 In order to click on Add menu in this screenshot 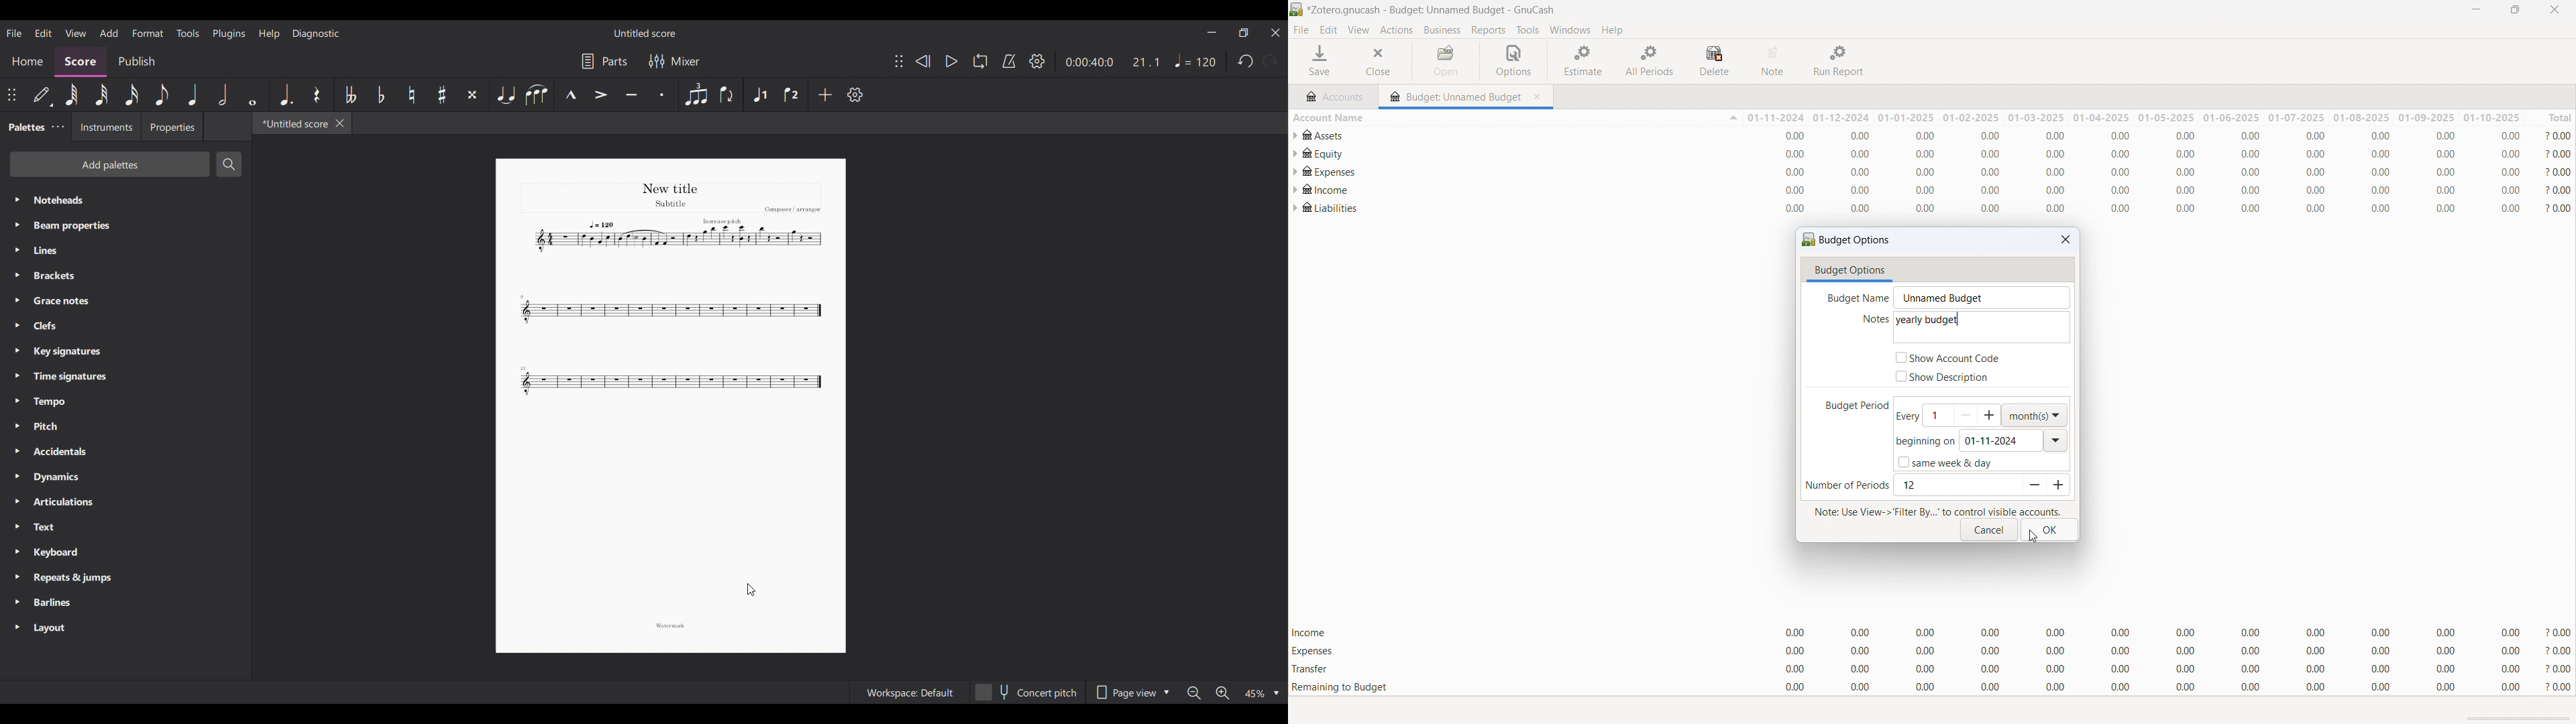, I will do `click(109, 33)`.